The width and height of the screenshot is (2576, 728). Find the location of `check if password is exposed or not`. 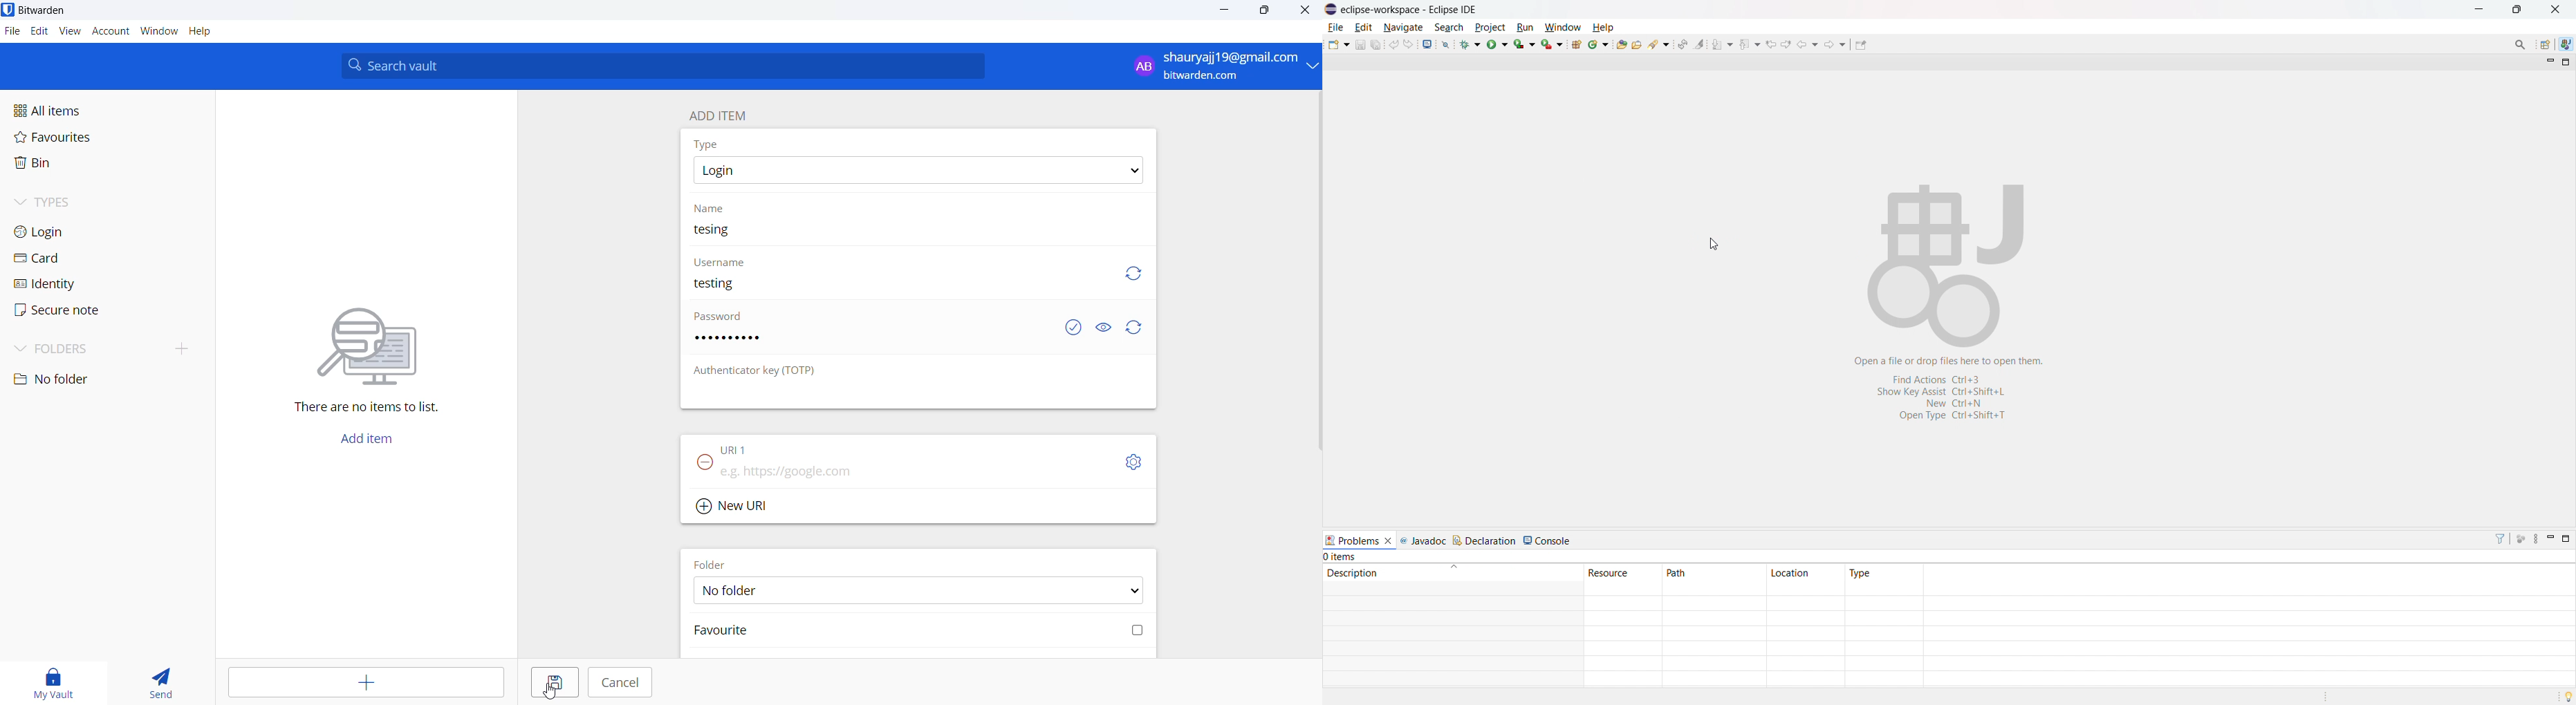

check if password is exposed or not is located at coordinates (1075, 328).